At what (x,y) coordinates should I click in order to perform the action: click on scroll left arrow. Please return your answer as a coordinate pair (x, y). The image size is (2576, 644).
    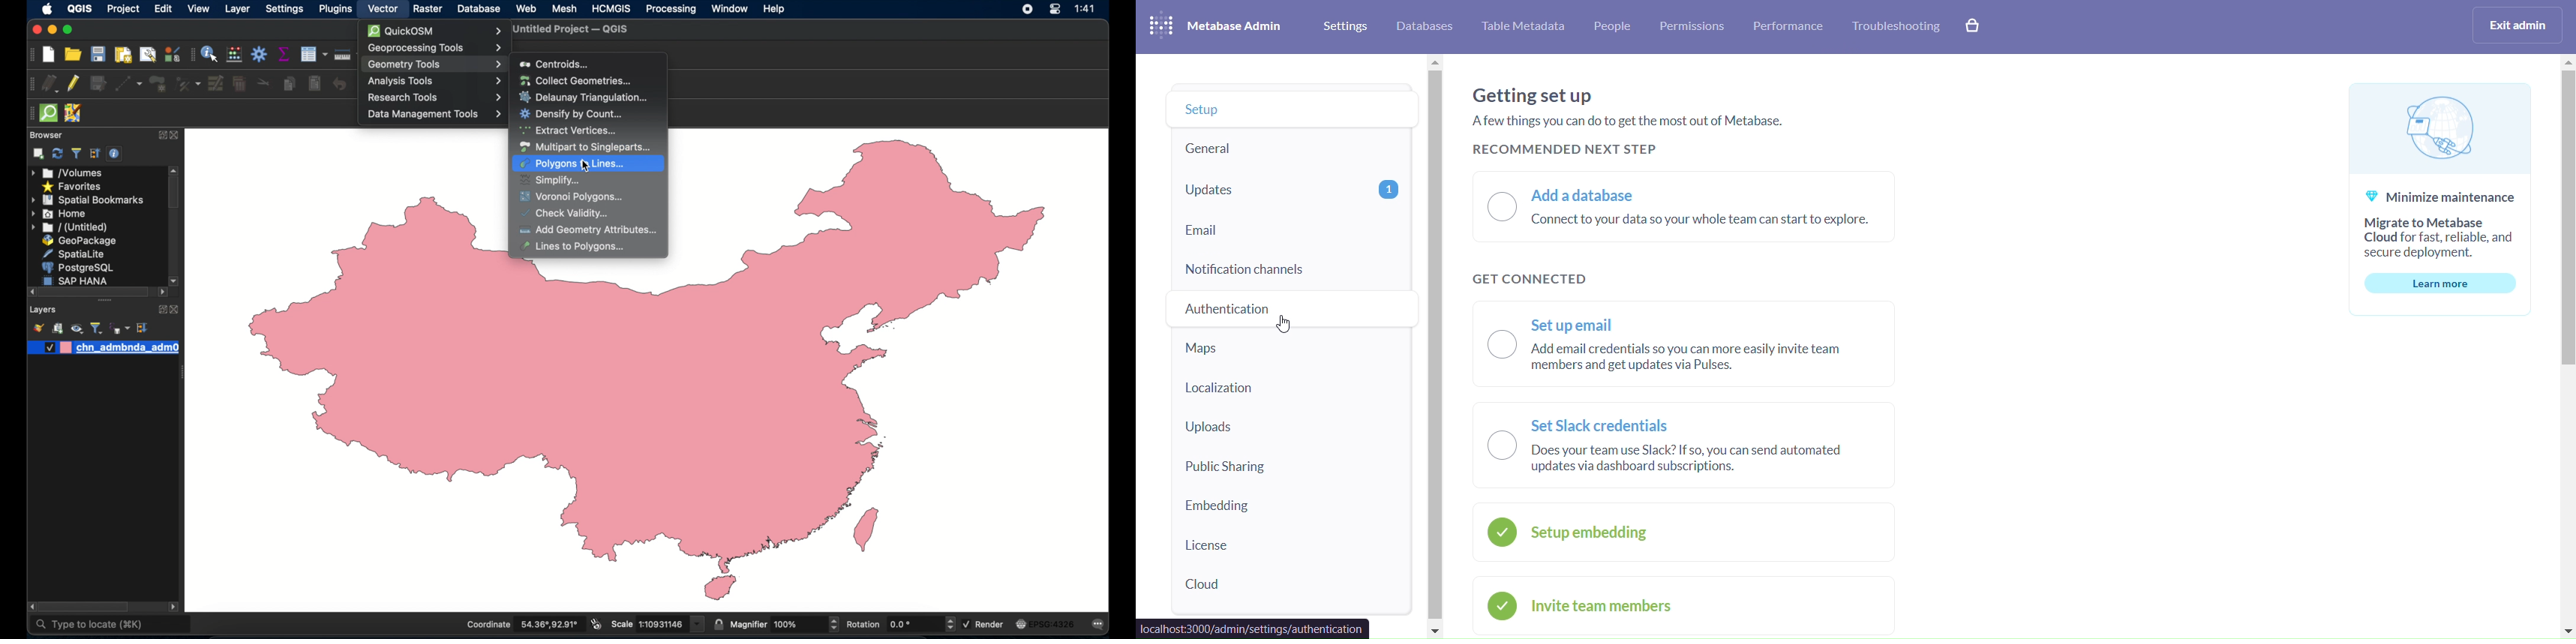
    Looking at the image, I should click on (28, 292).